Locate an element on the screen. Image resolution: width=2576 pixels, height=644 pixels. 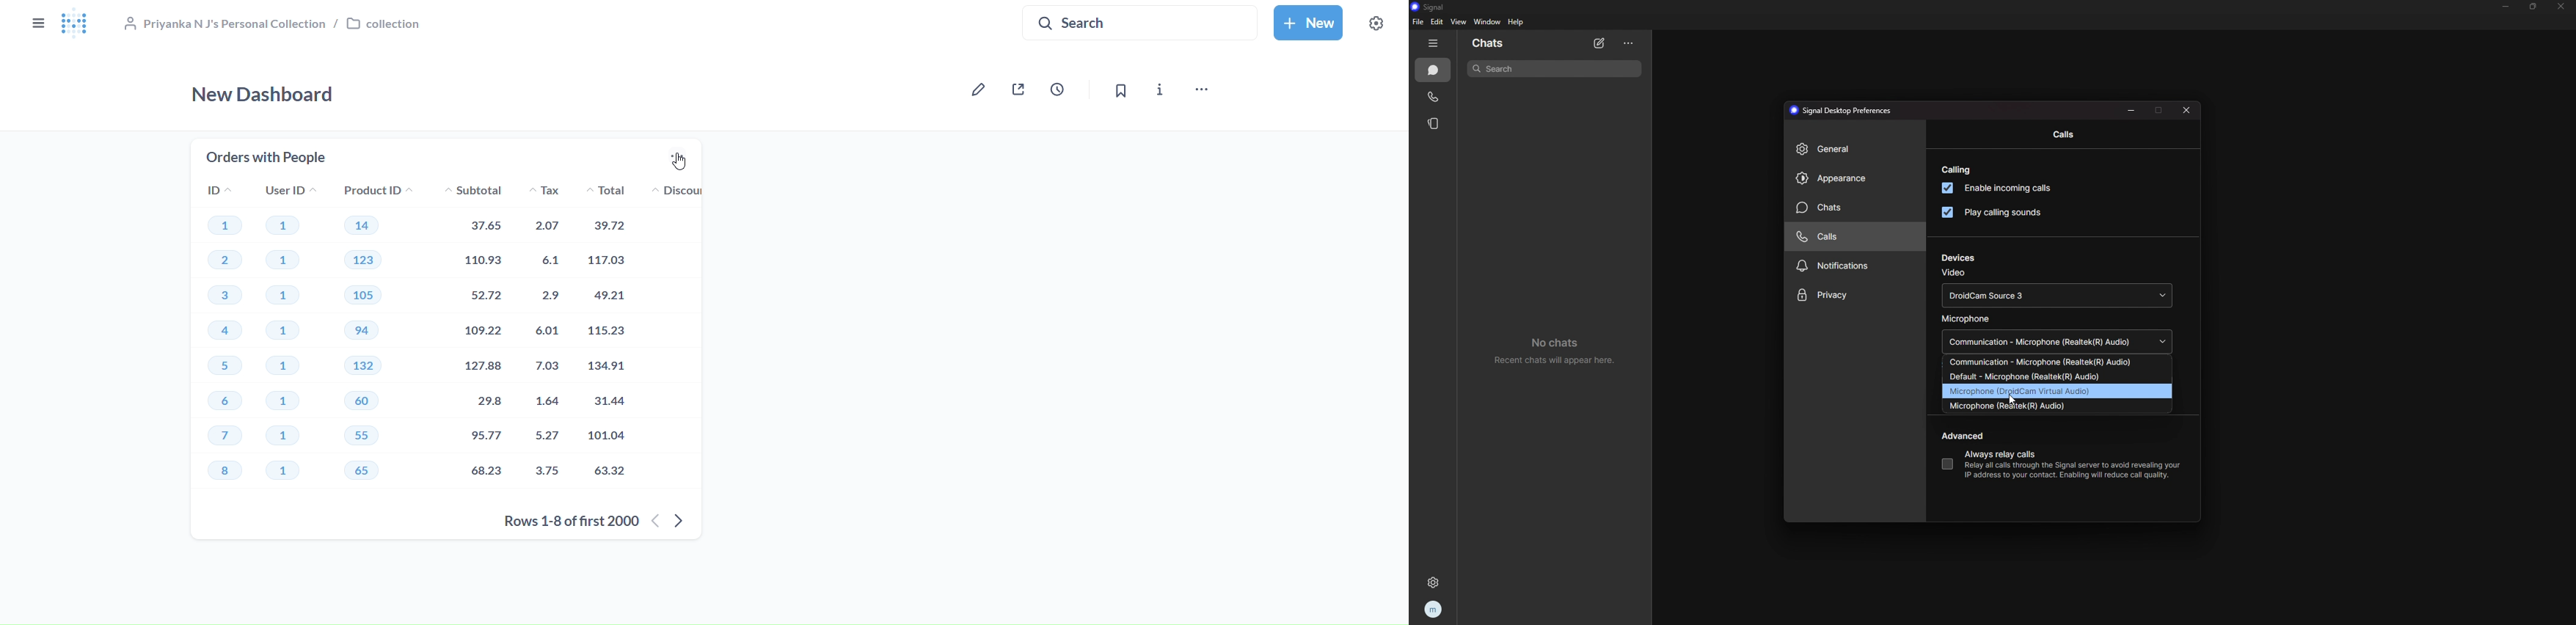
chats is located at coordinates (1507, 42).